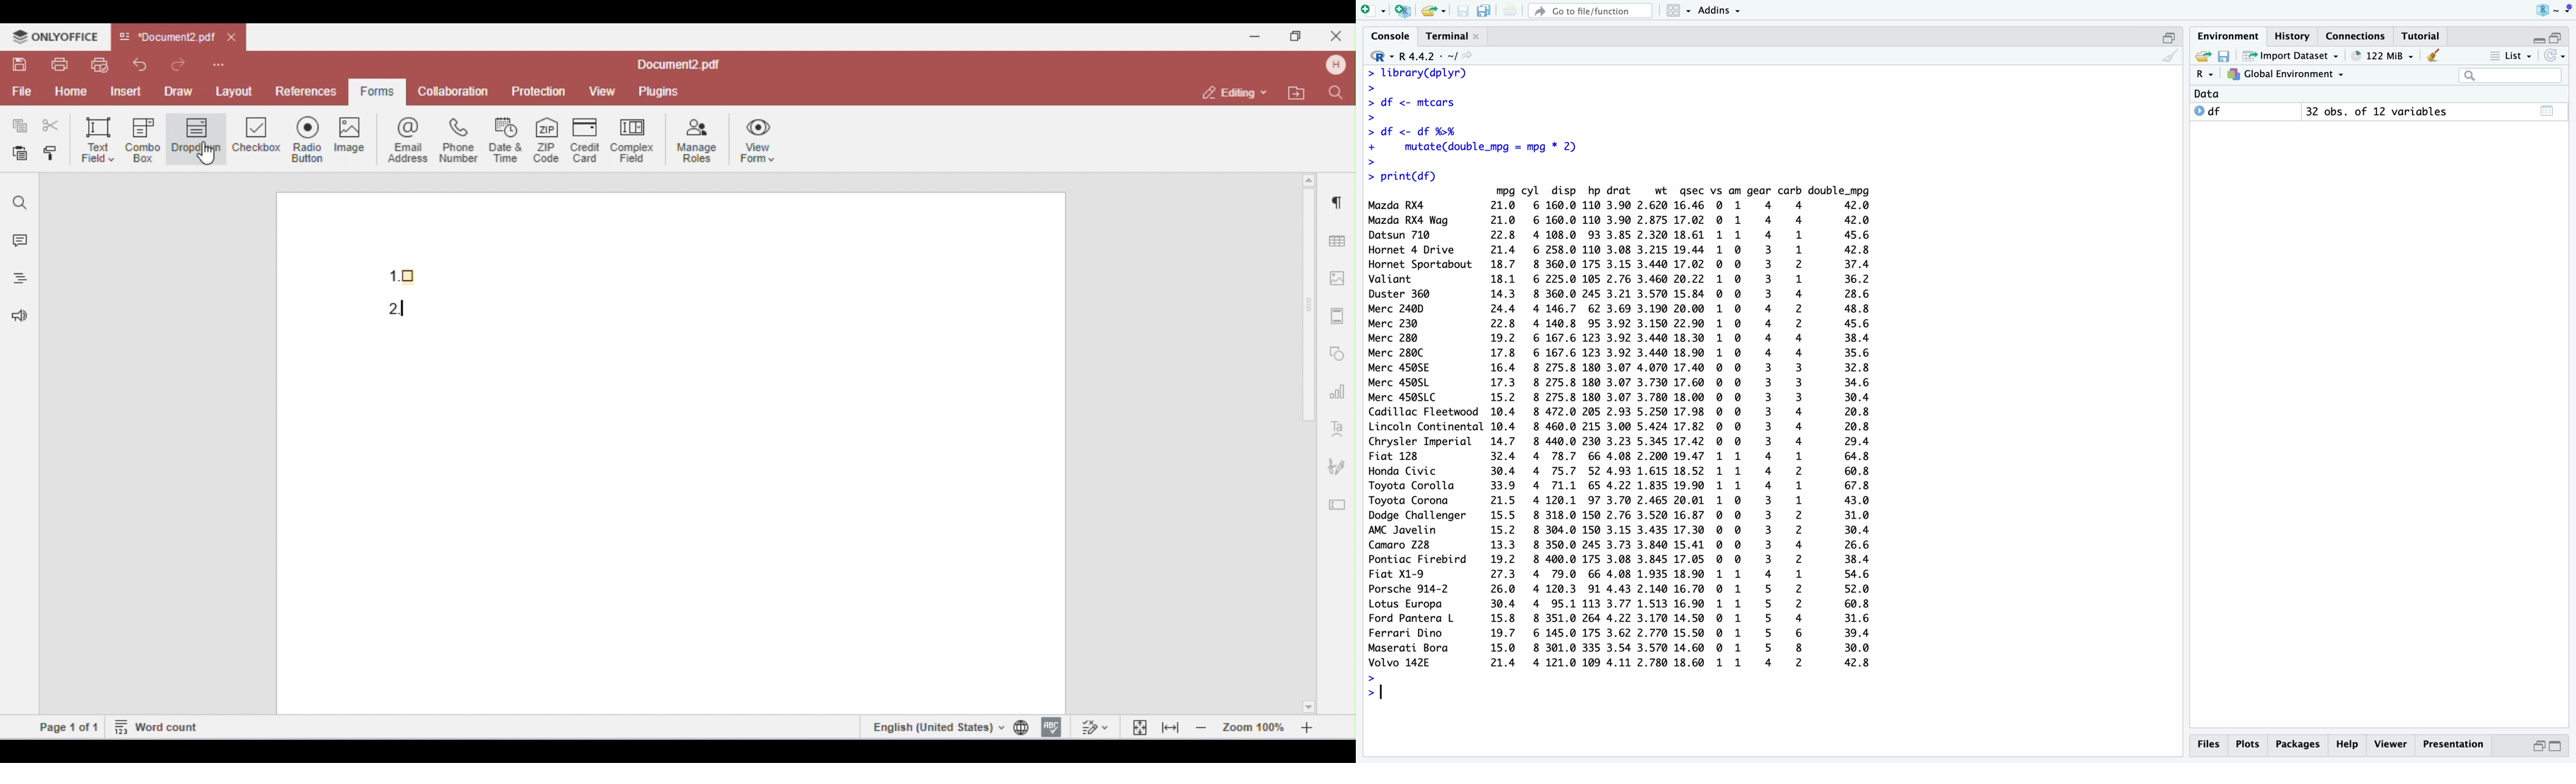  Describe the element at coordinates (2421, 36) in the screenshot. I see `tutorial` at that location.